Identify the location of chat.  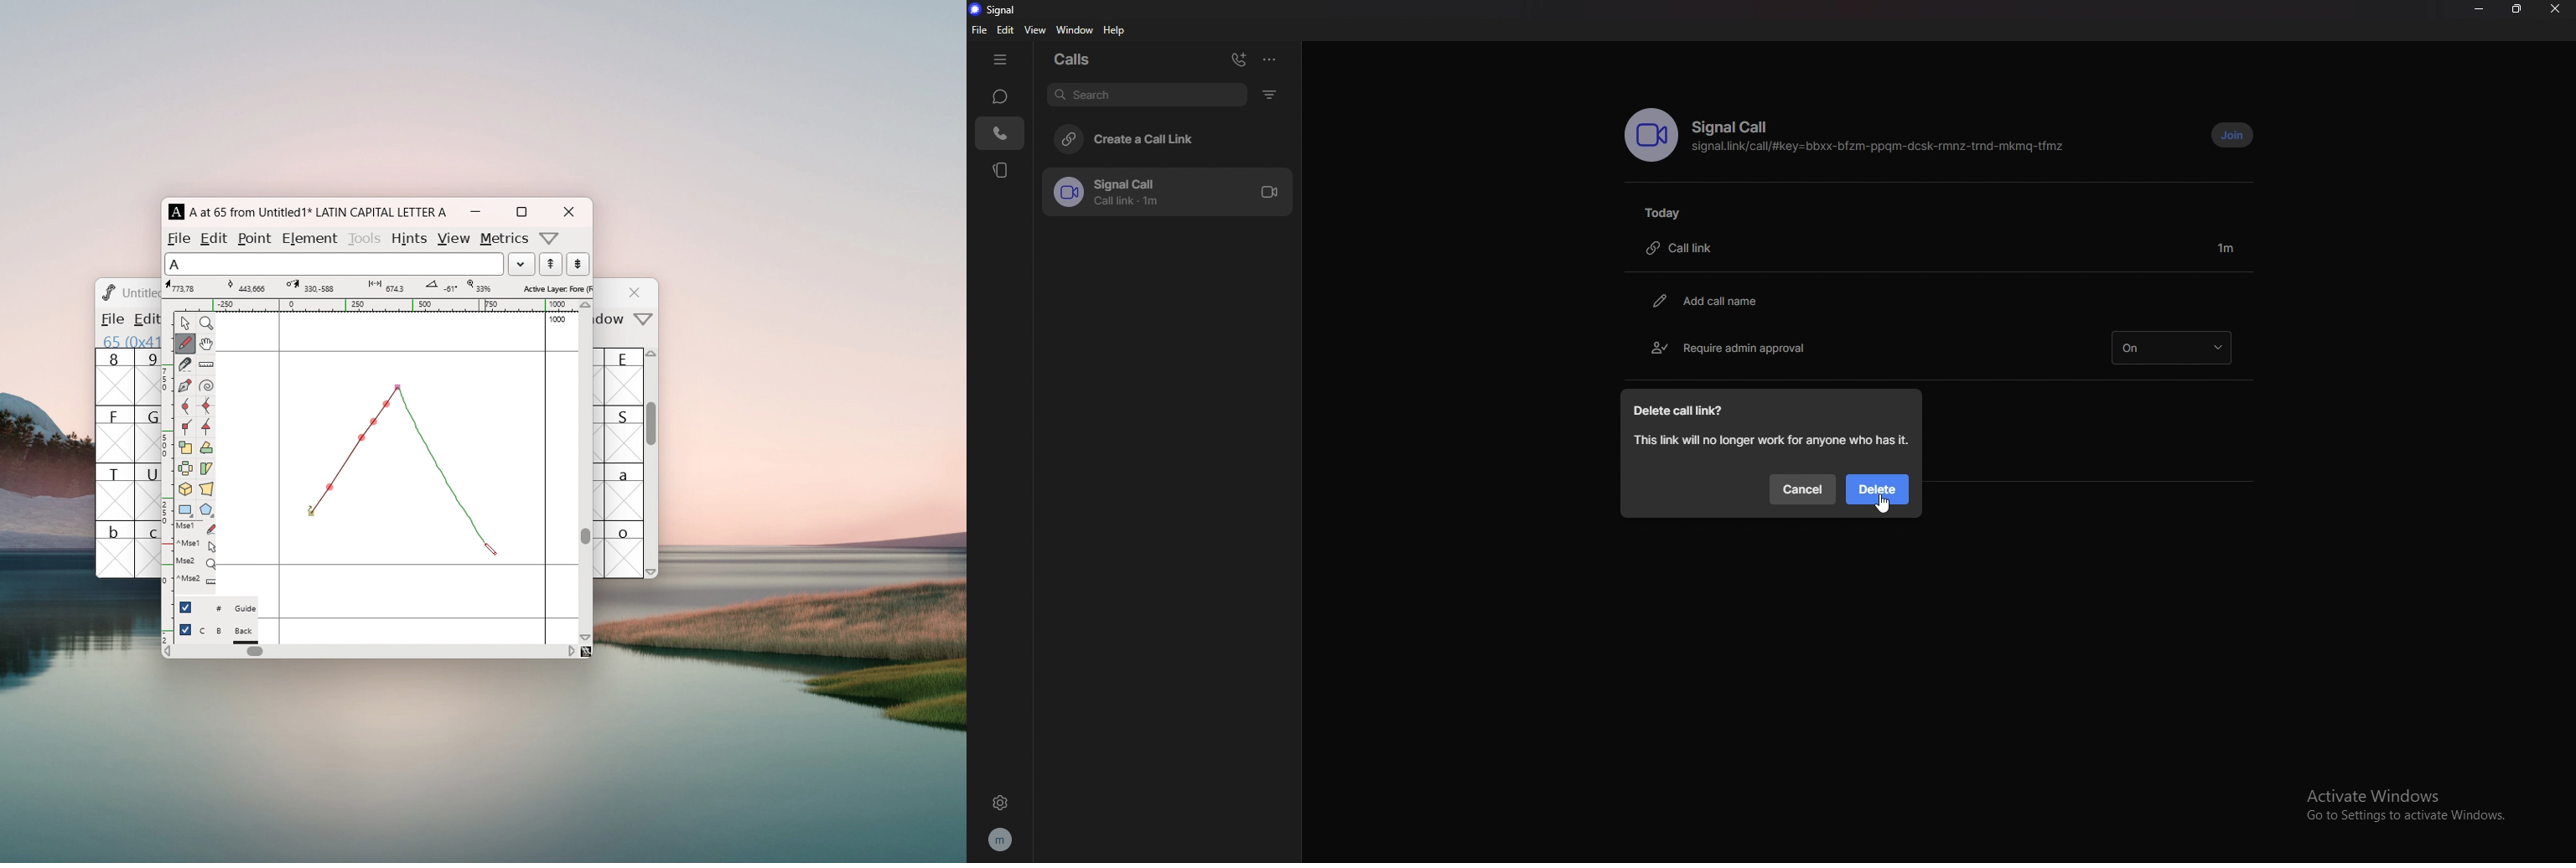
(1001, 96).